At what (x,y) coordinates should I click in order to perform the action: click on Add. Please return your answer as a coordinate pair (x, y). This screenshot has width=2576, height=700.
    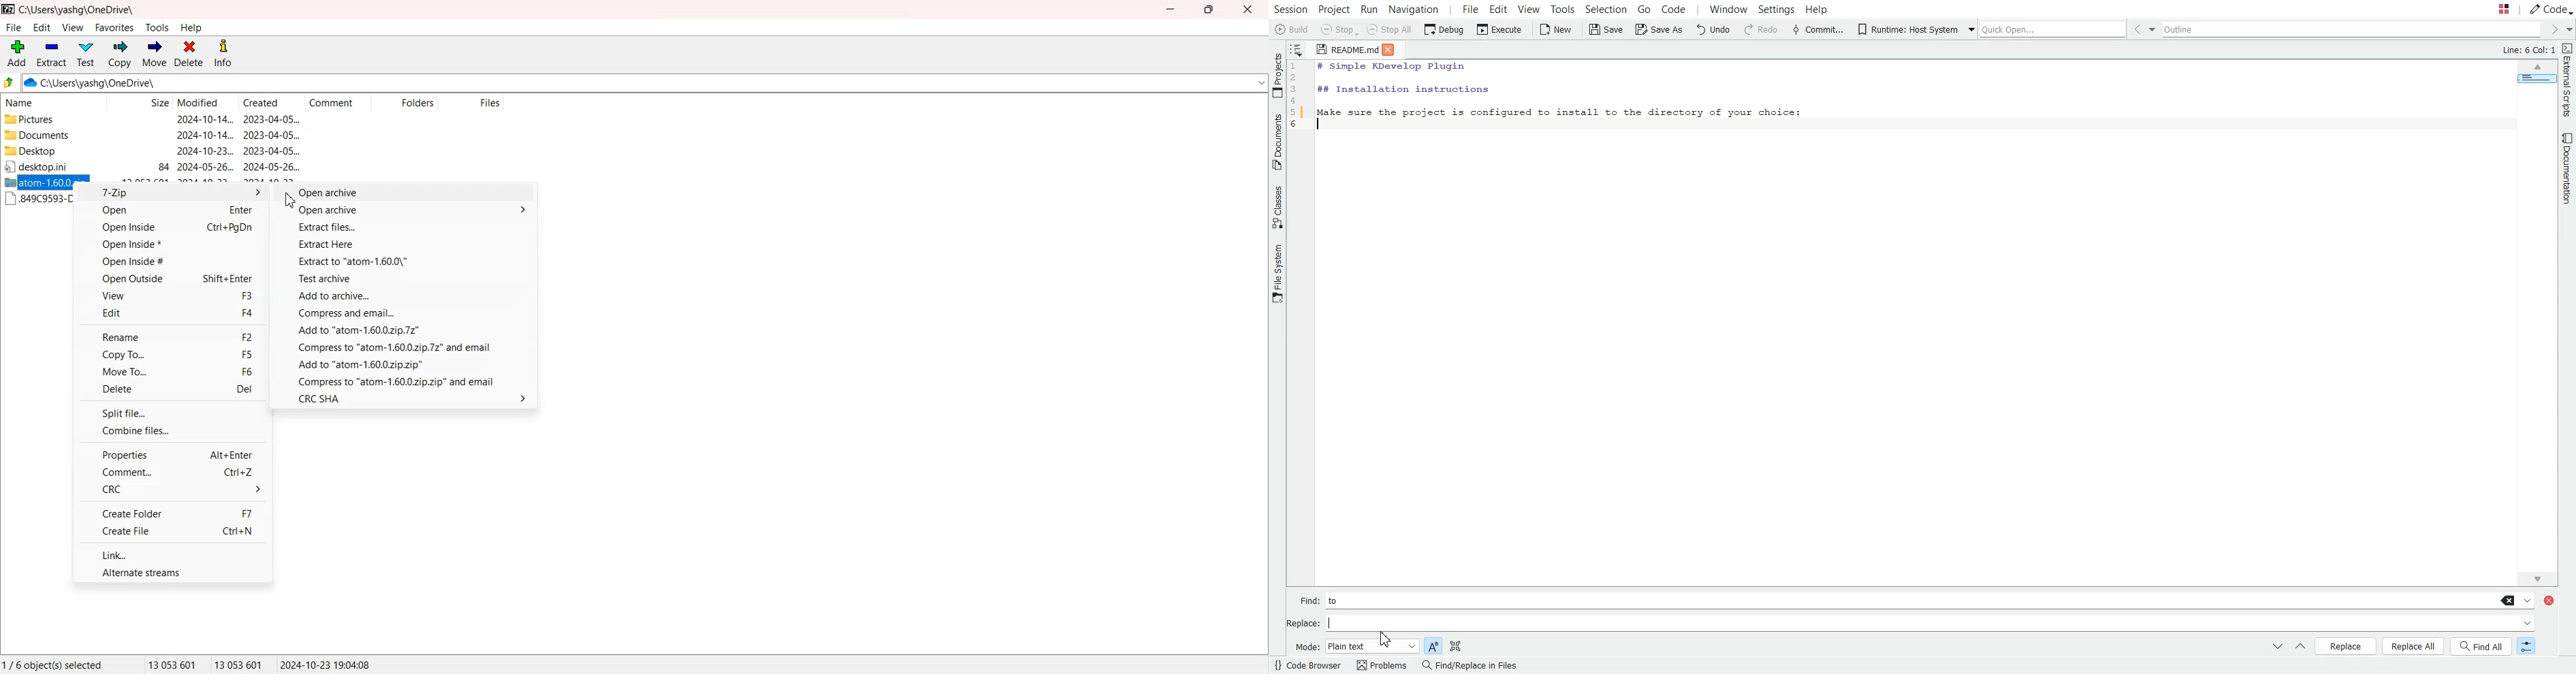
    Looking at the image, I should click on (17, 54).